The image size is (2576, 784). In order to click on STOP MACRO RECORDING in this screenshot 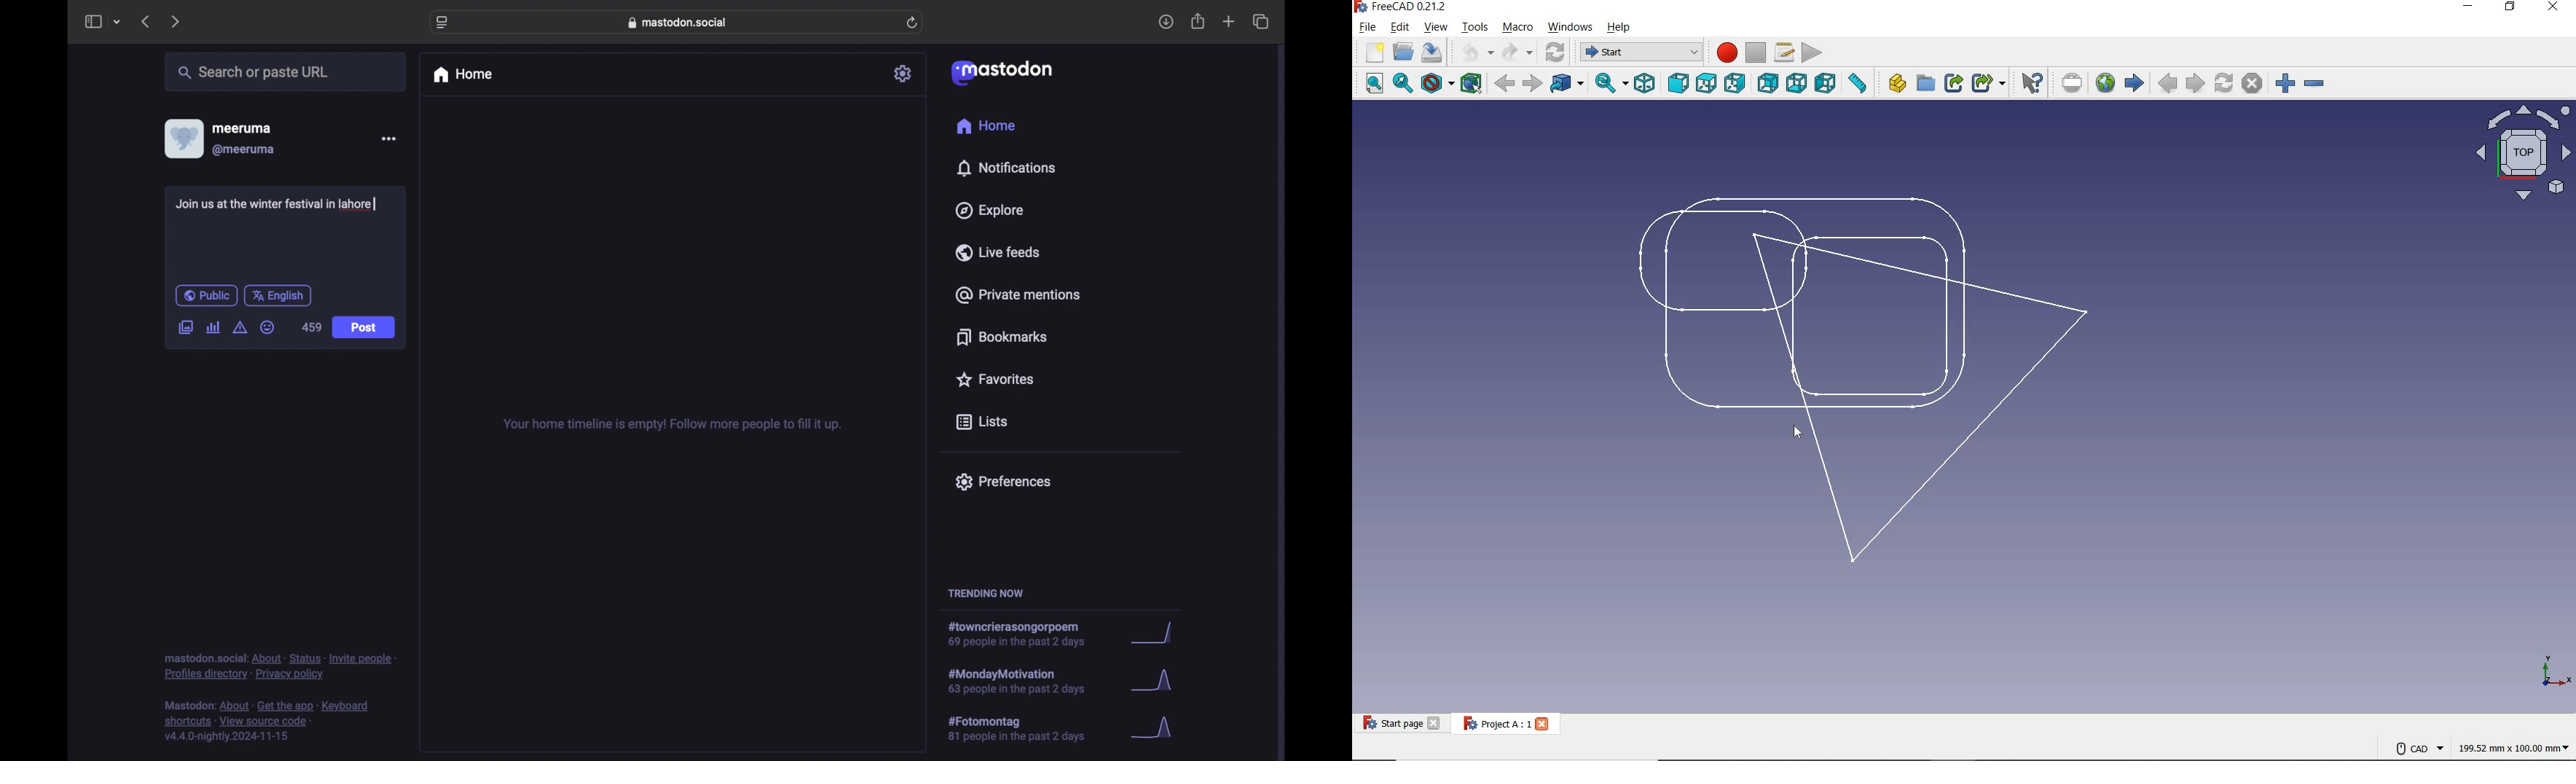, I will do `click(1755, 52)`.